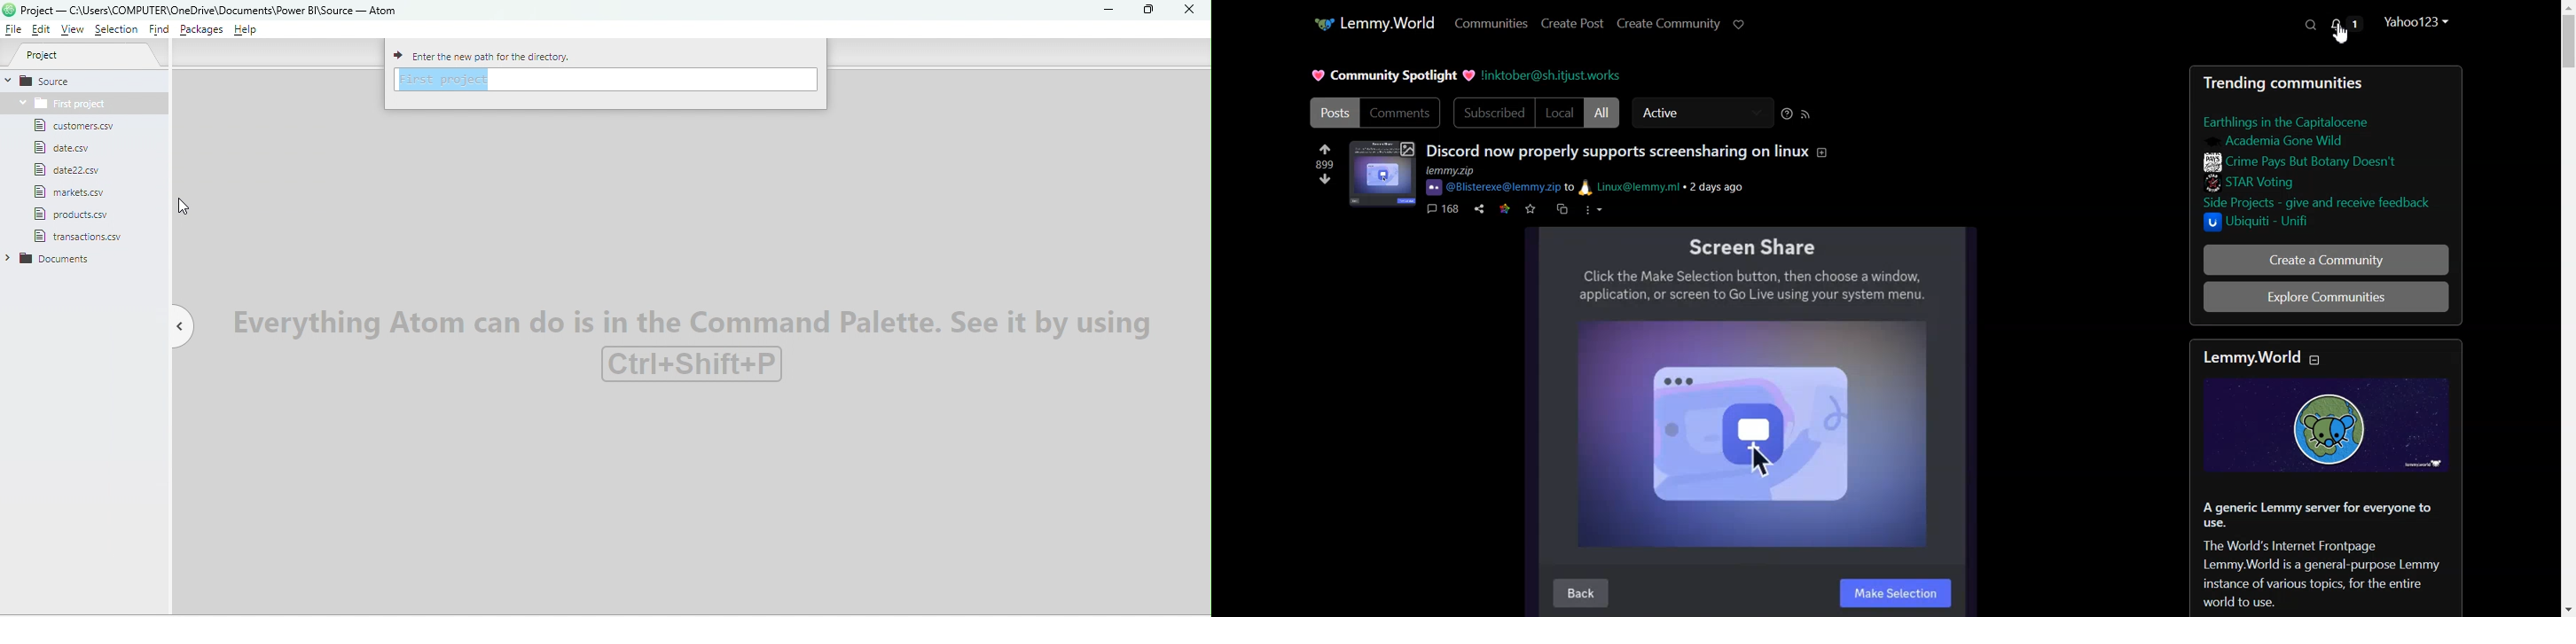 This screenshot has height=644, width=2576. Describe the element at coordinates (1505, 209) in the screenshot. I see `Link` at that location.